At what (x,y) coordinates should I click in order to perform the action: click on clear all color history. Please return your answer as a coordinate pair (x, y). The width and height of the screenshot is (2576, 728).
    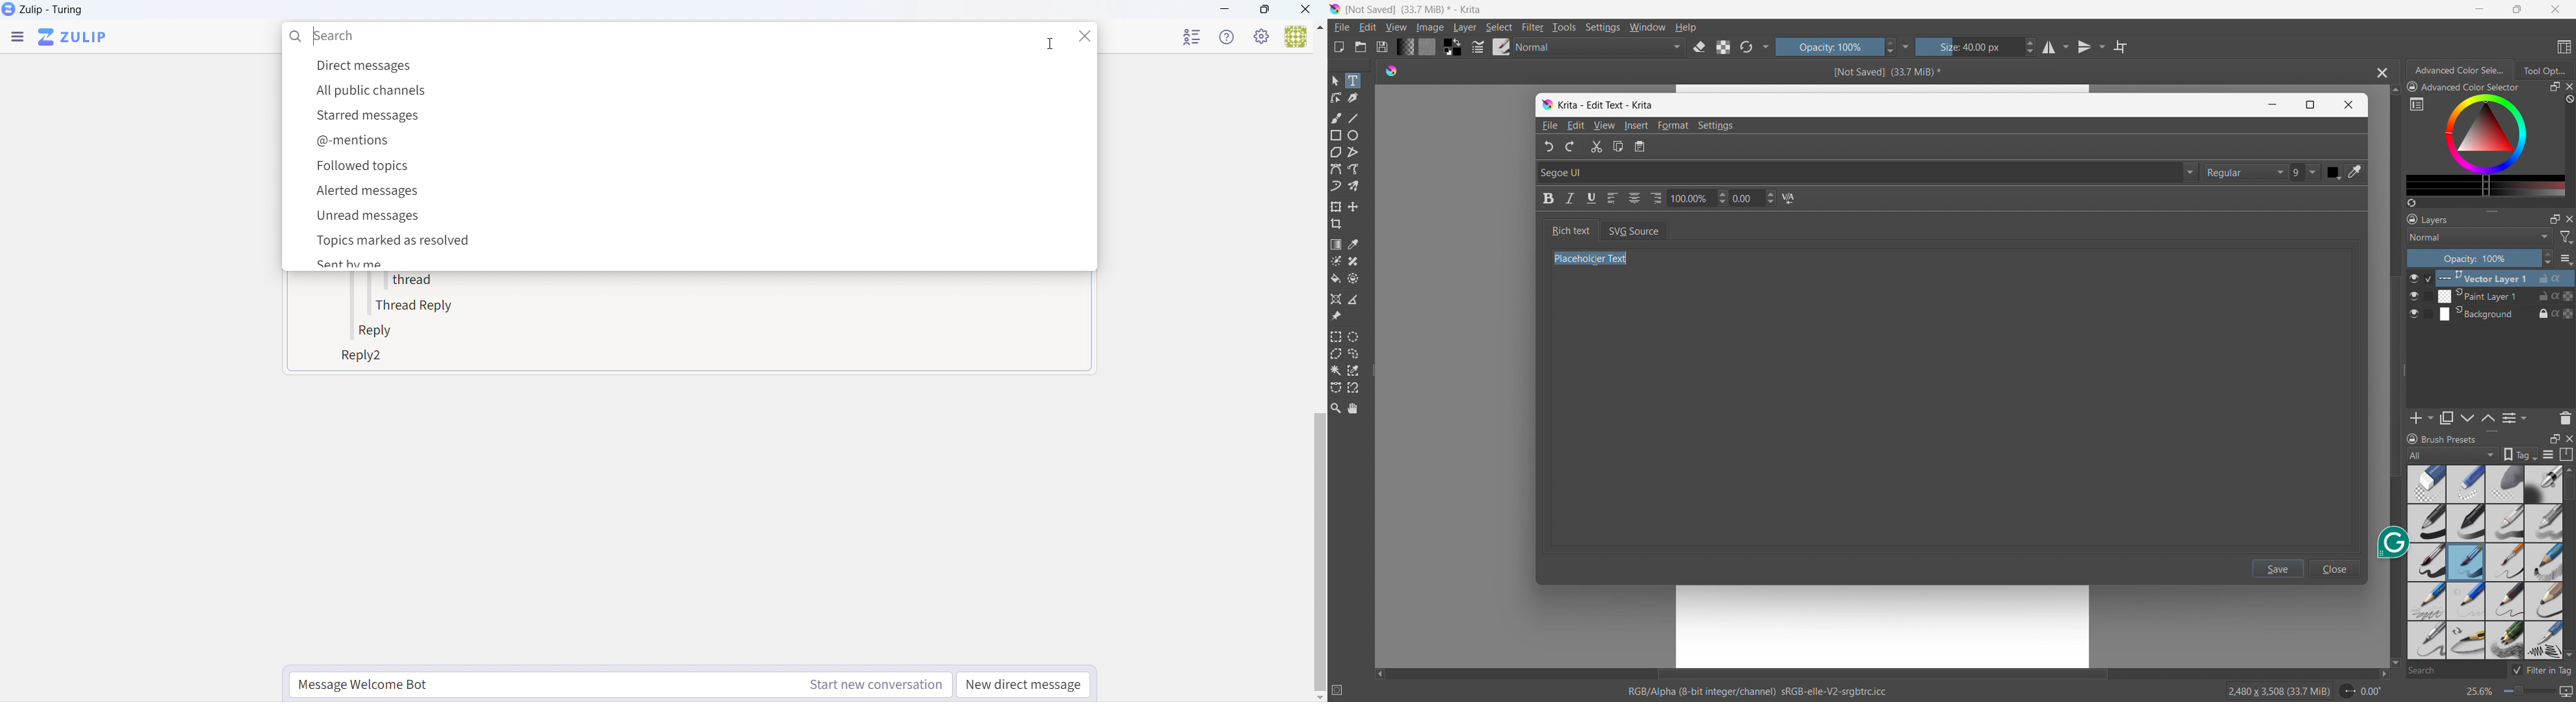
    Looking at the image, I should click on (2568, 99).